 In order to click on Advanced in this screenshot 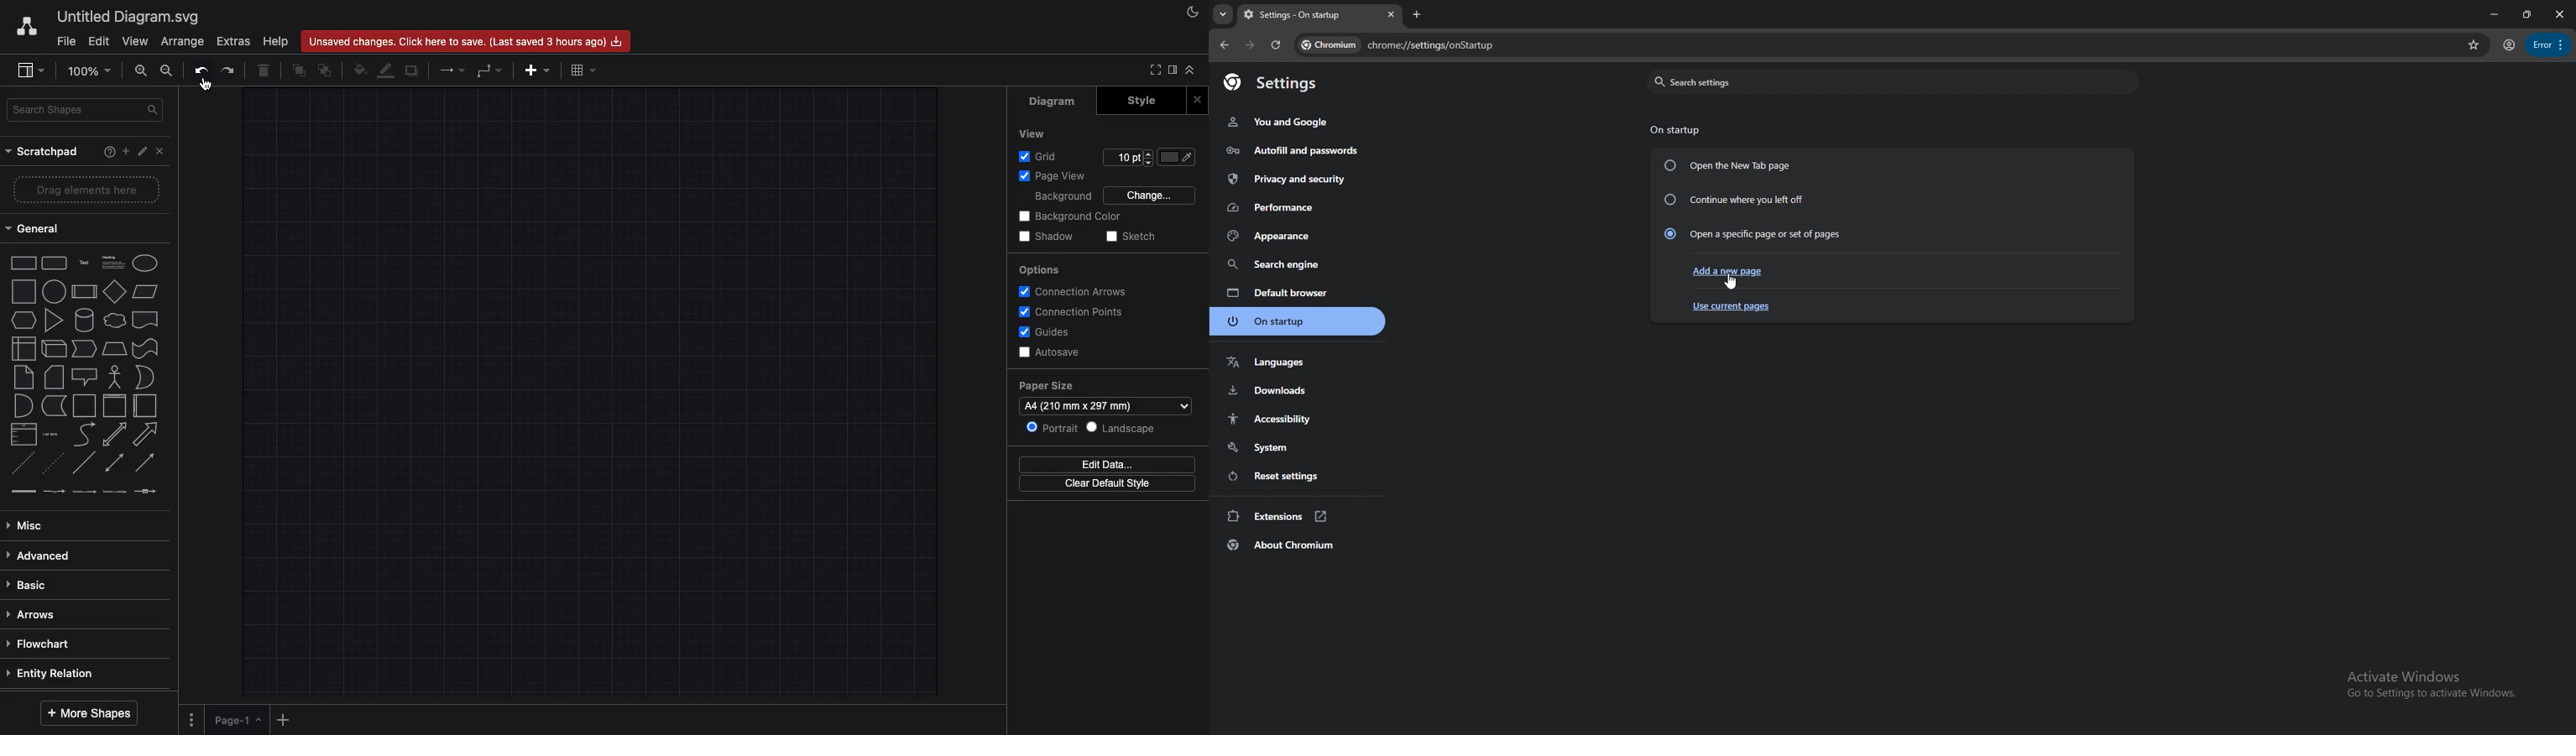, I will do `click(41, 555)`.